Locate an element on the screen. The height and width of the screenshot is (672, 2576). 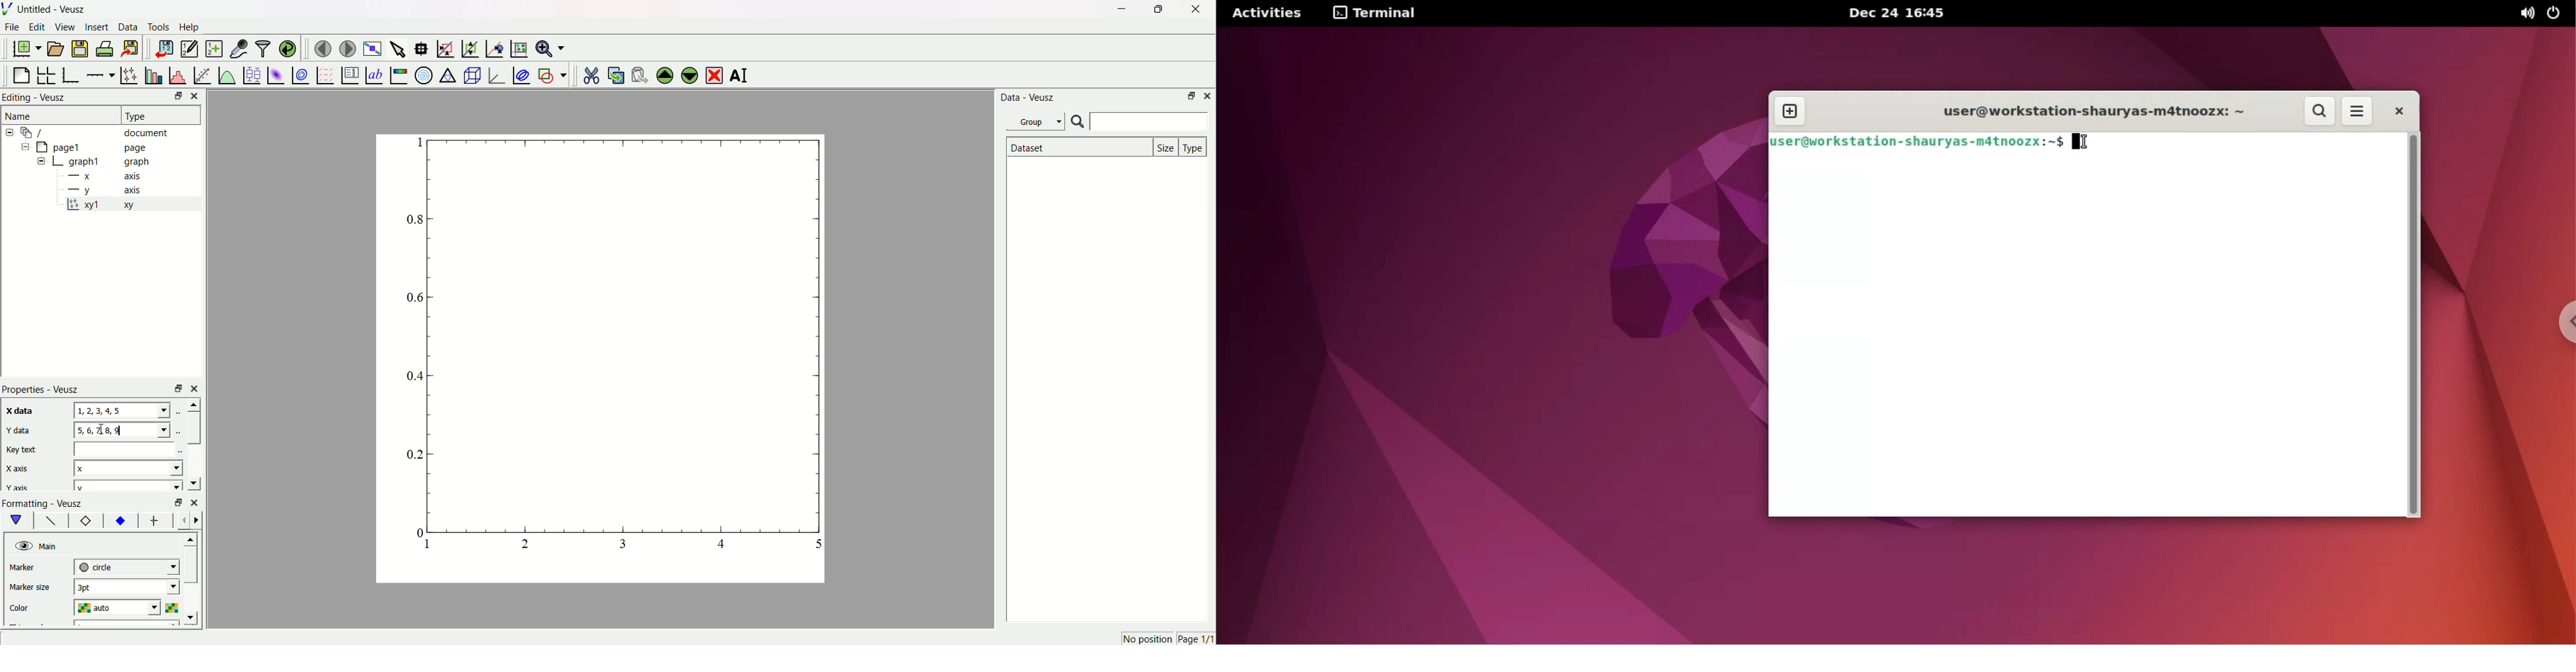
Untitled - Veusz is located at coordinates (54, 10).